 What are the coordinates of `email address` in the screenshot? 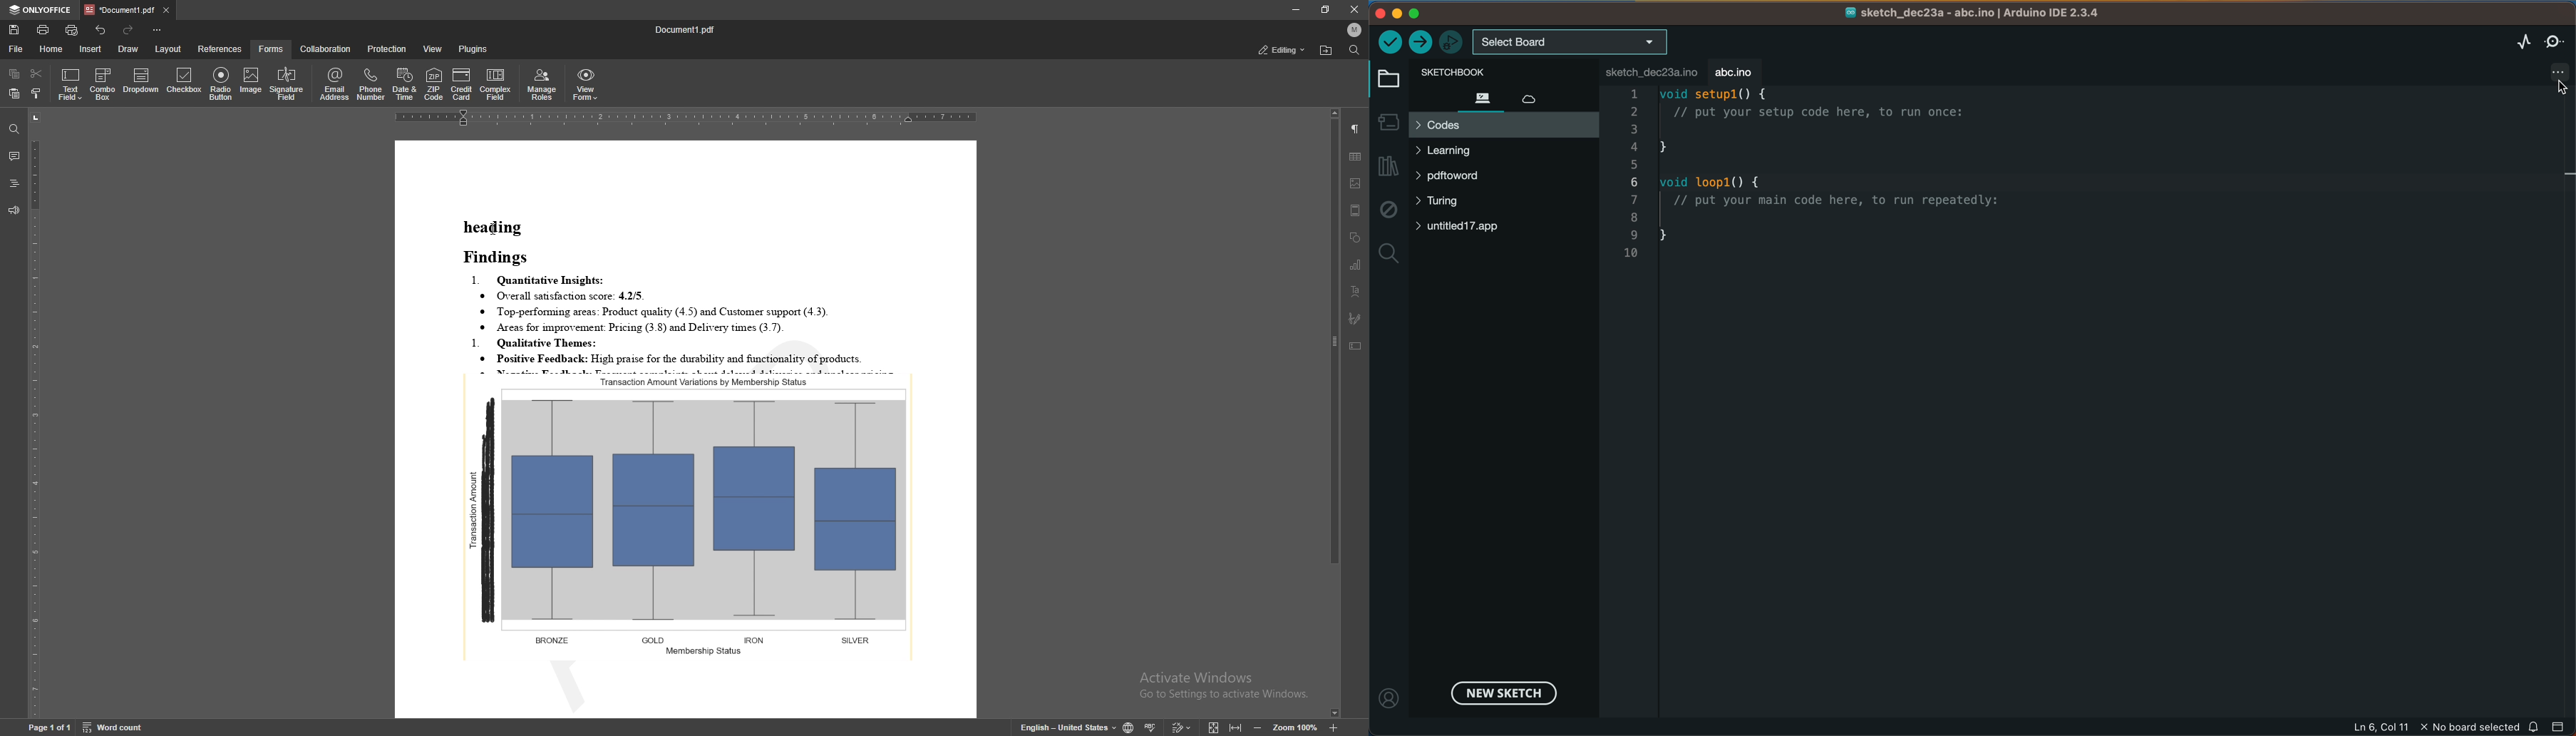 It's located at (335, 83).